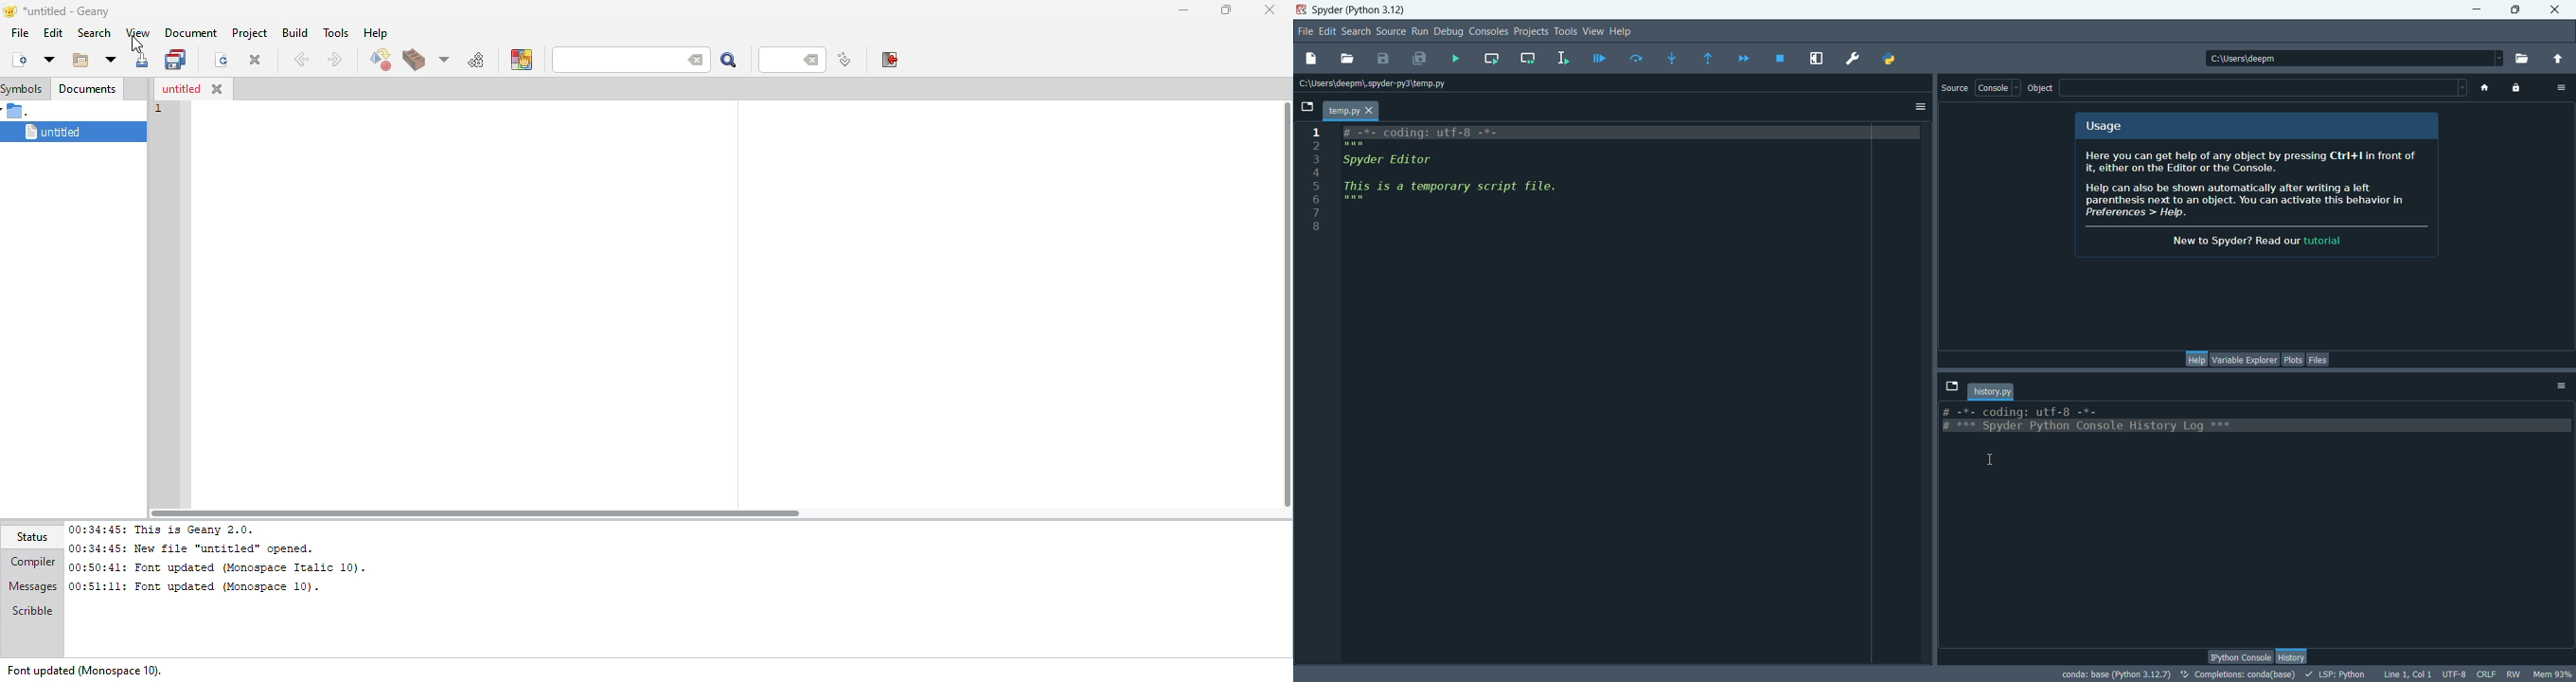 Image resolution: width=2576 pixels, height=700 pixels. What do you see at coordinates (2487, 89) in the screenshot?
I see `home` at bounding box center [2487, 89].